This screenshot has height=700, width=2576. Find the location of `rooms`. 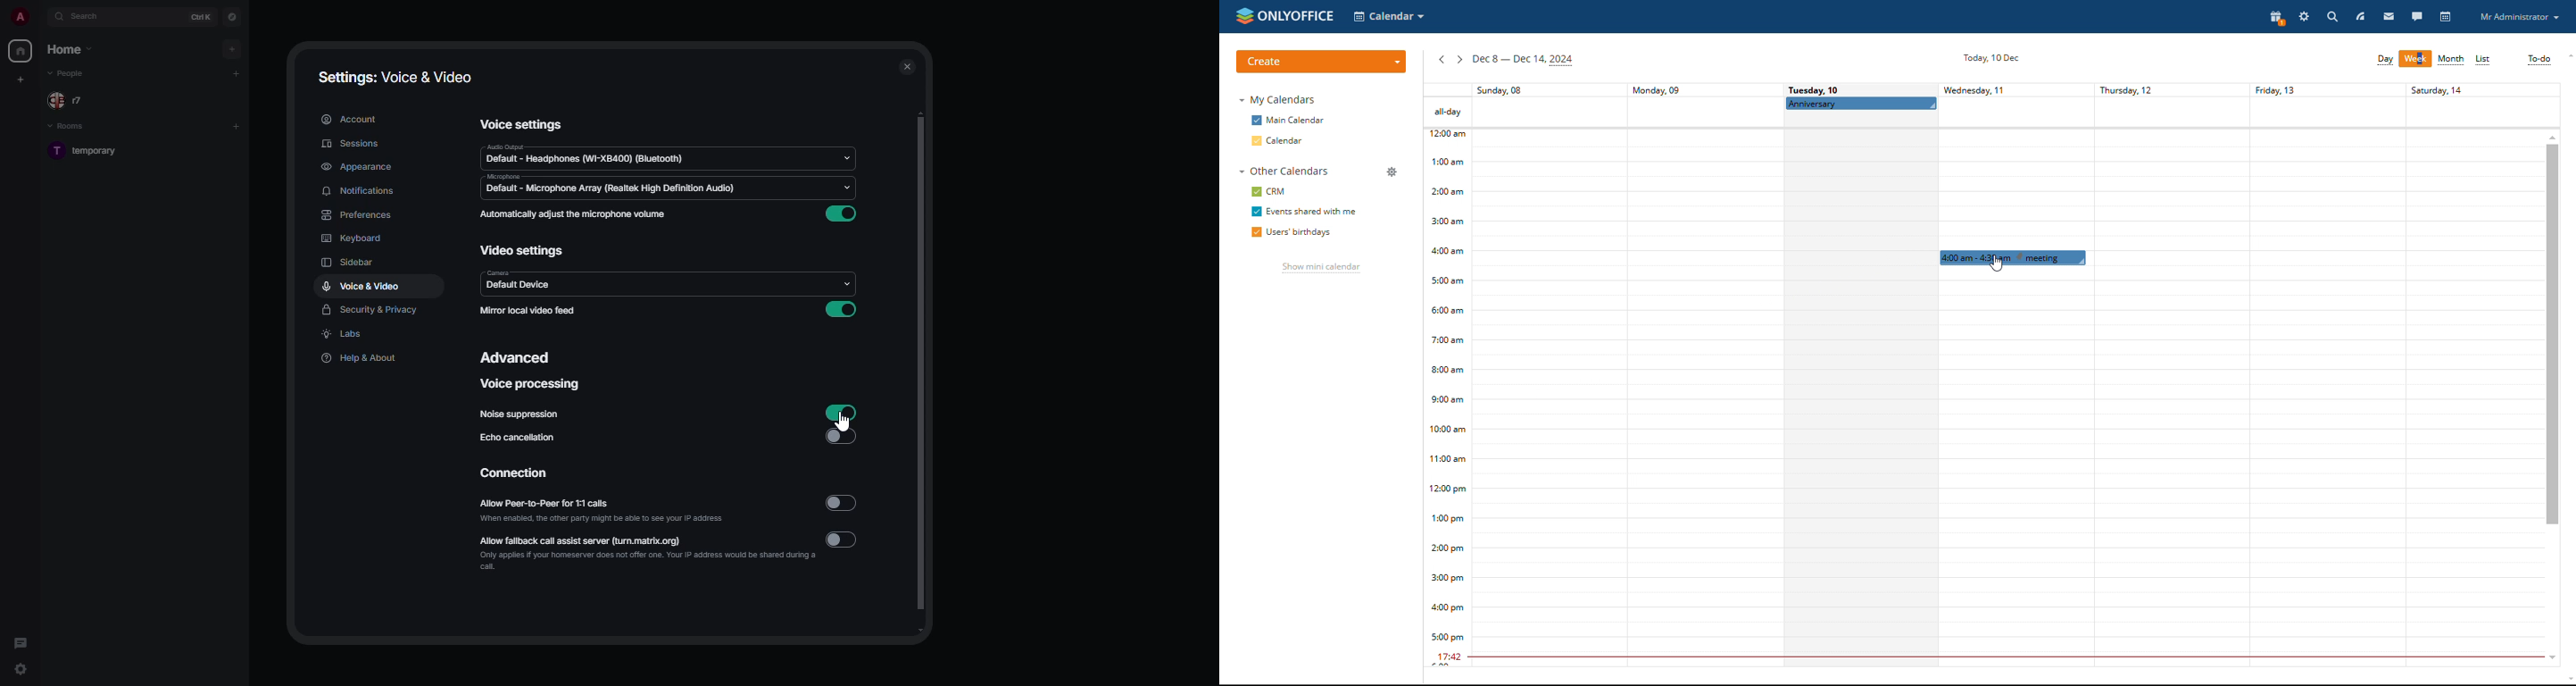

rooms is located at coordinates (72, 128).